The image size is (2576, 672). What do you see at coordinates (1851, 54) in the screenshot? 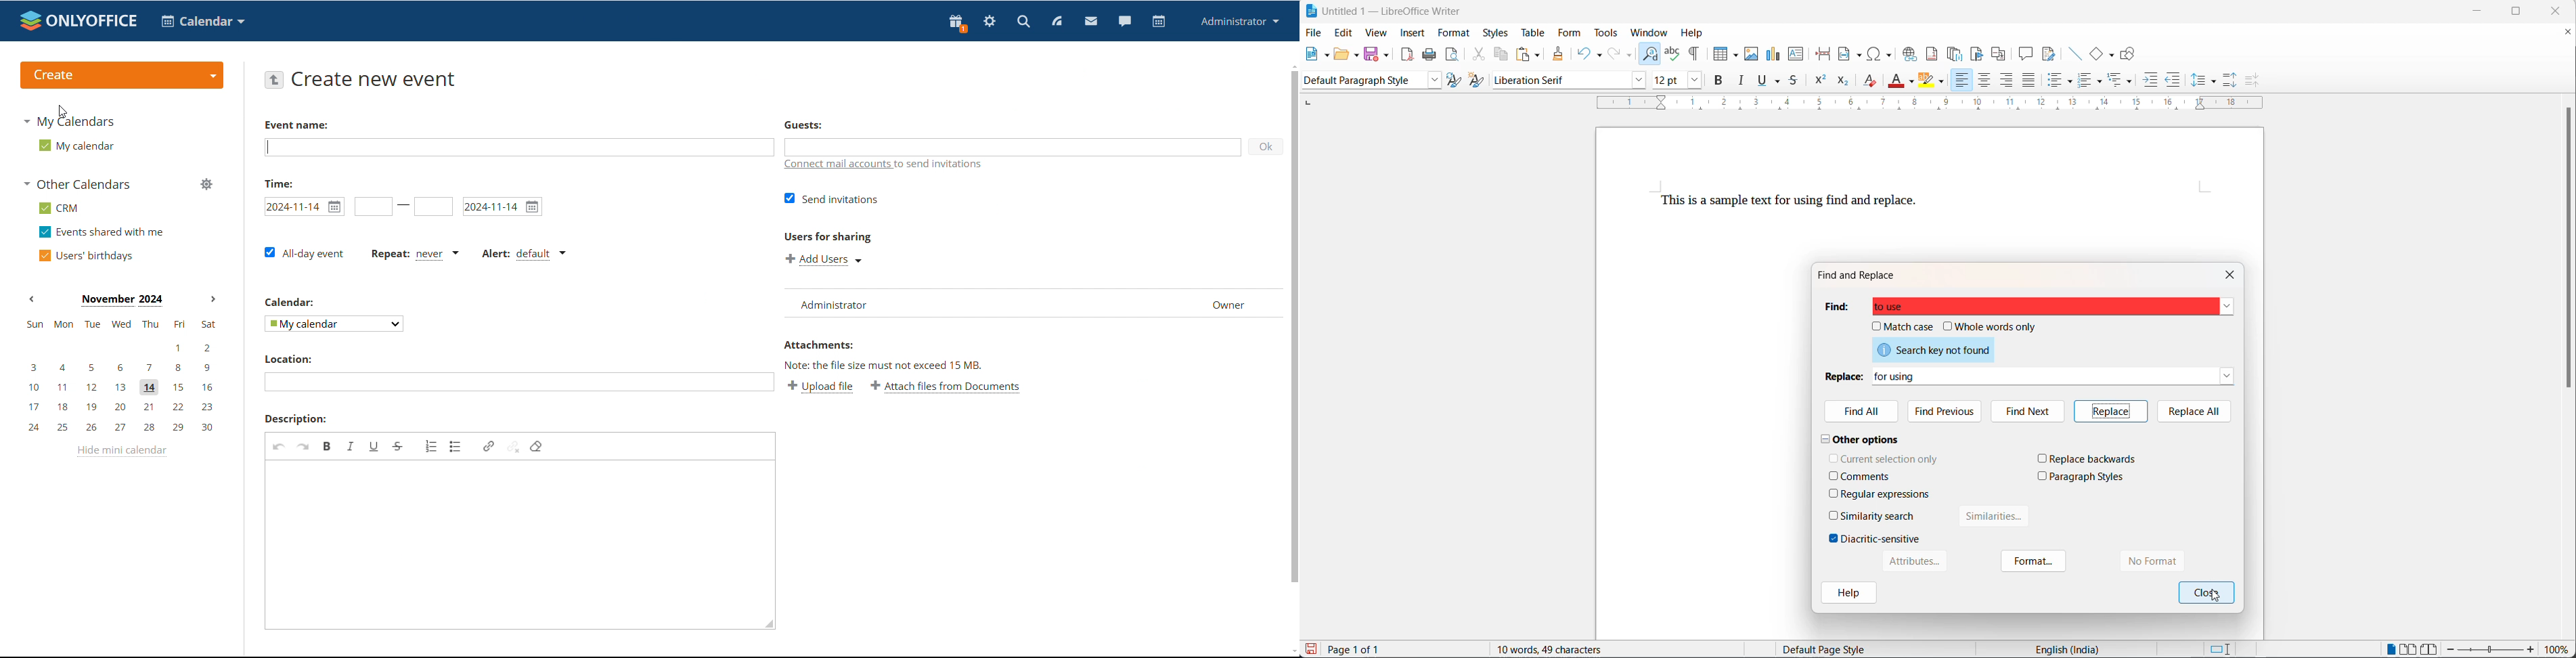
I see `insert field` at bounding box center [1851, 54].